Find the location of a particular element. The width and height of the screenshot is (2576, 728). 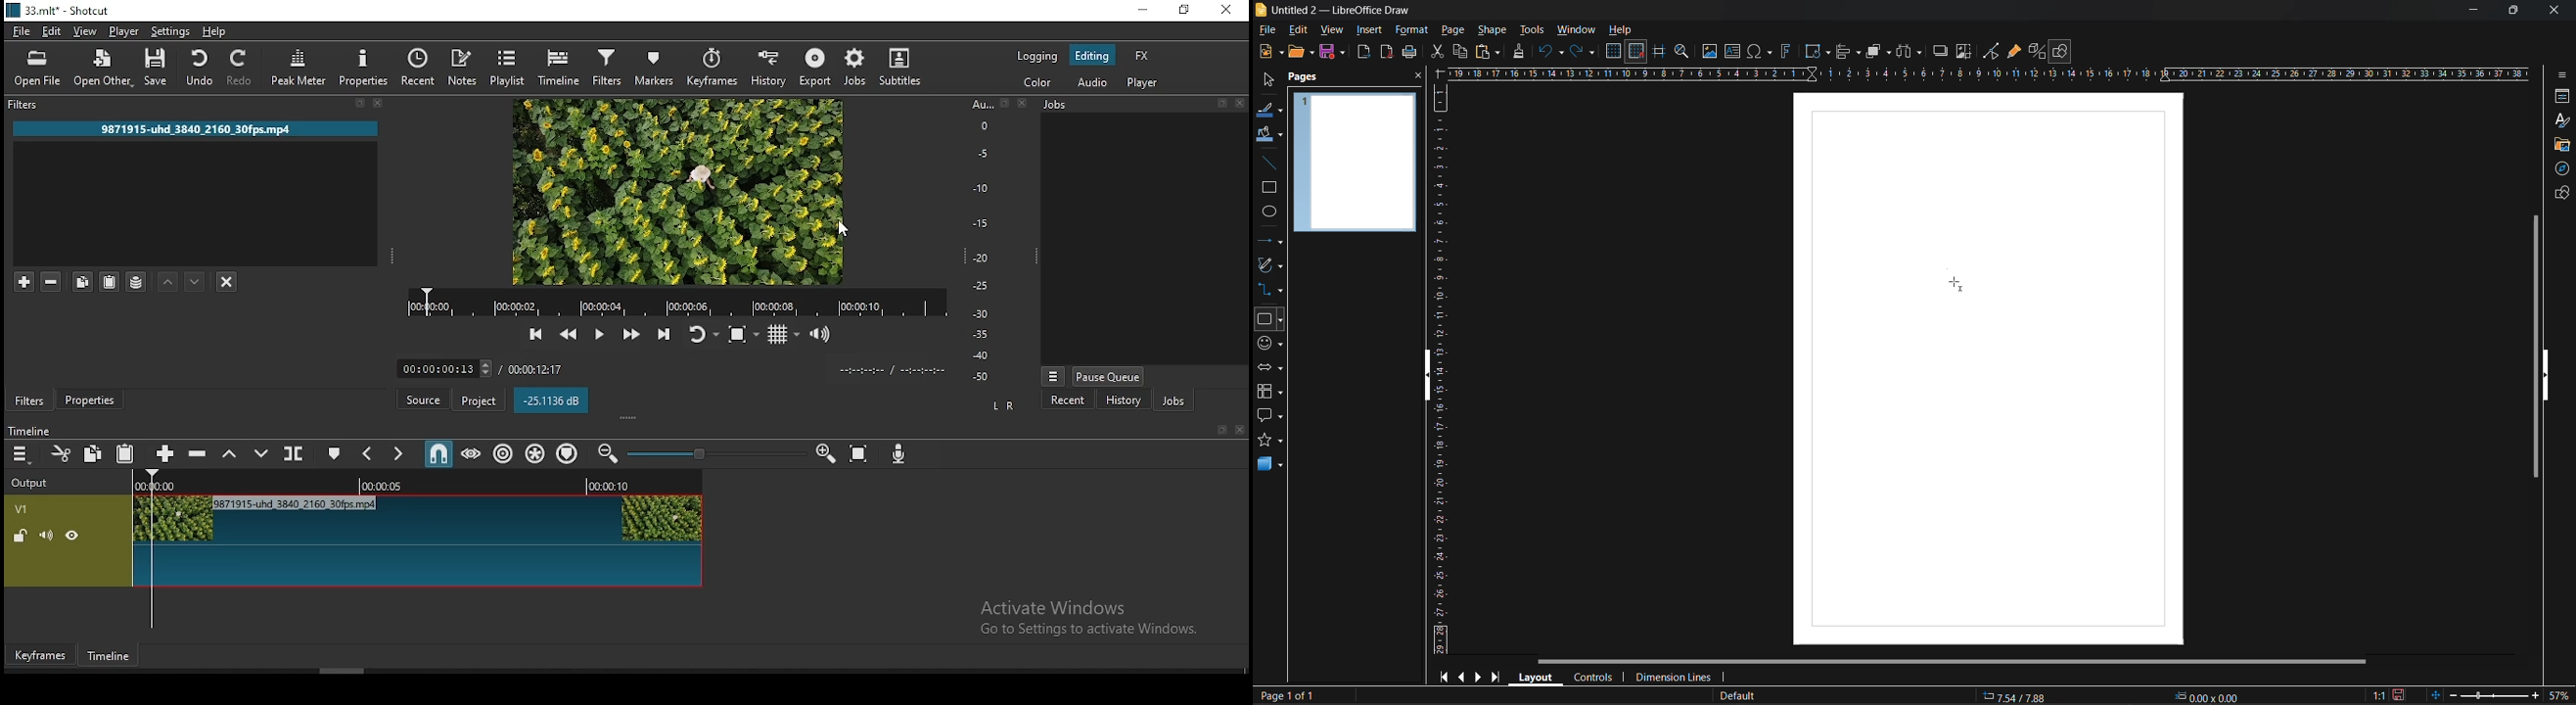

hide is located at coordinates (1429, 379).